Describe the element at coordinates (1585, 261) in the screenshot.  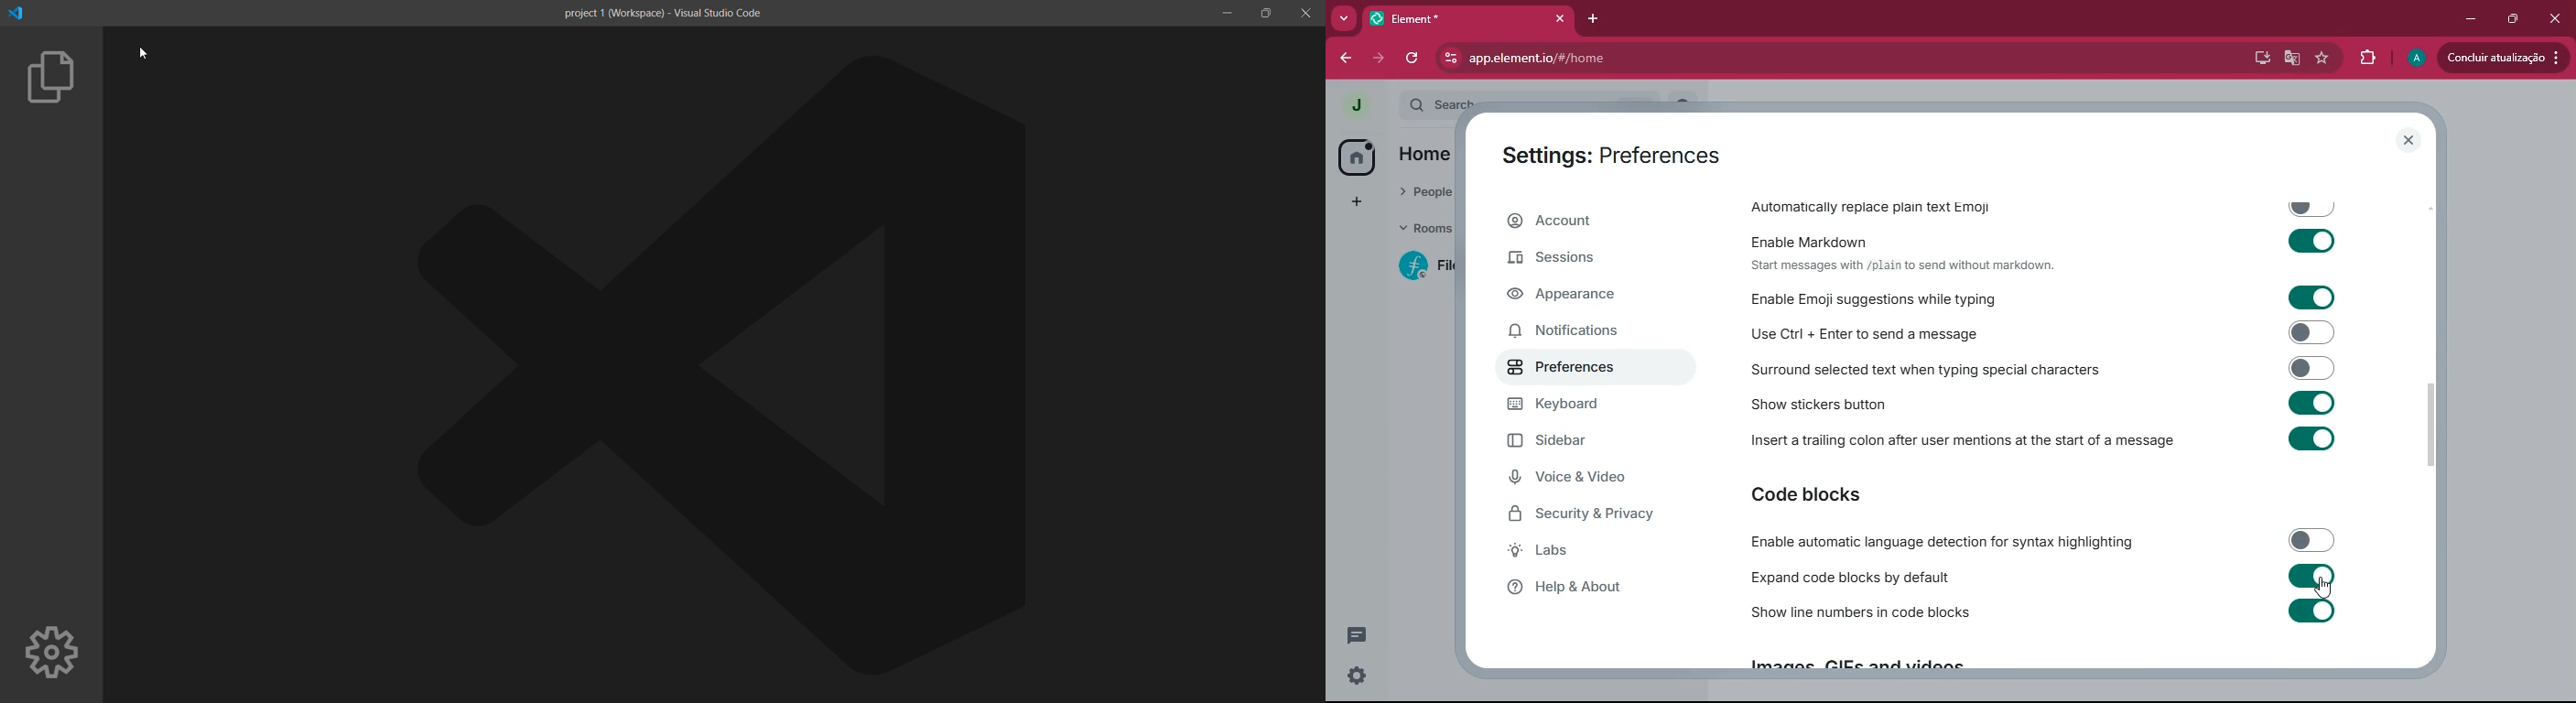
I see `sessions` at that location.